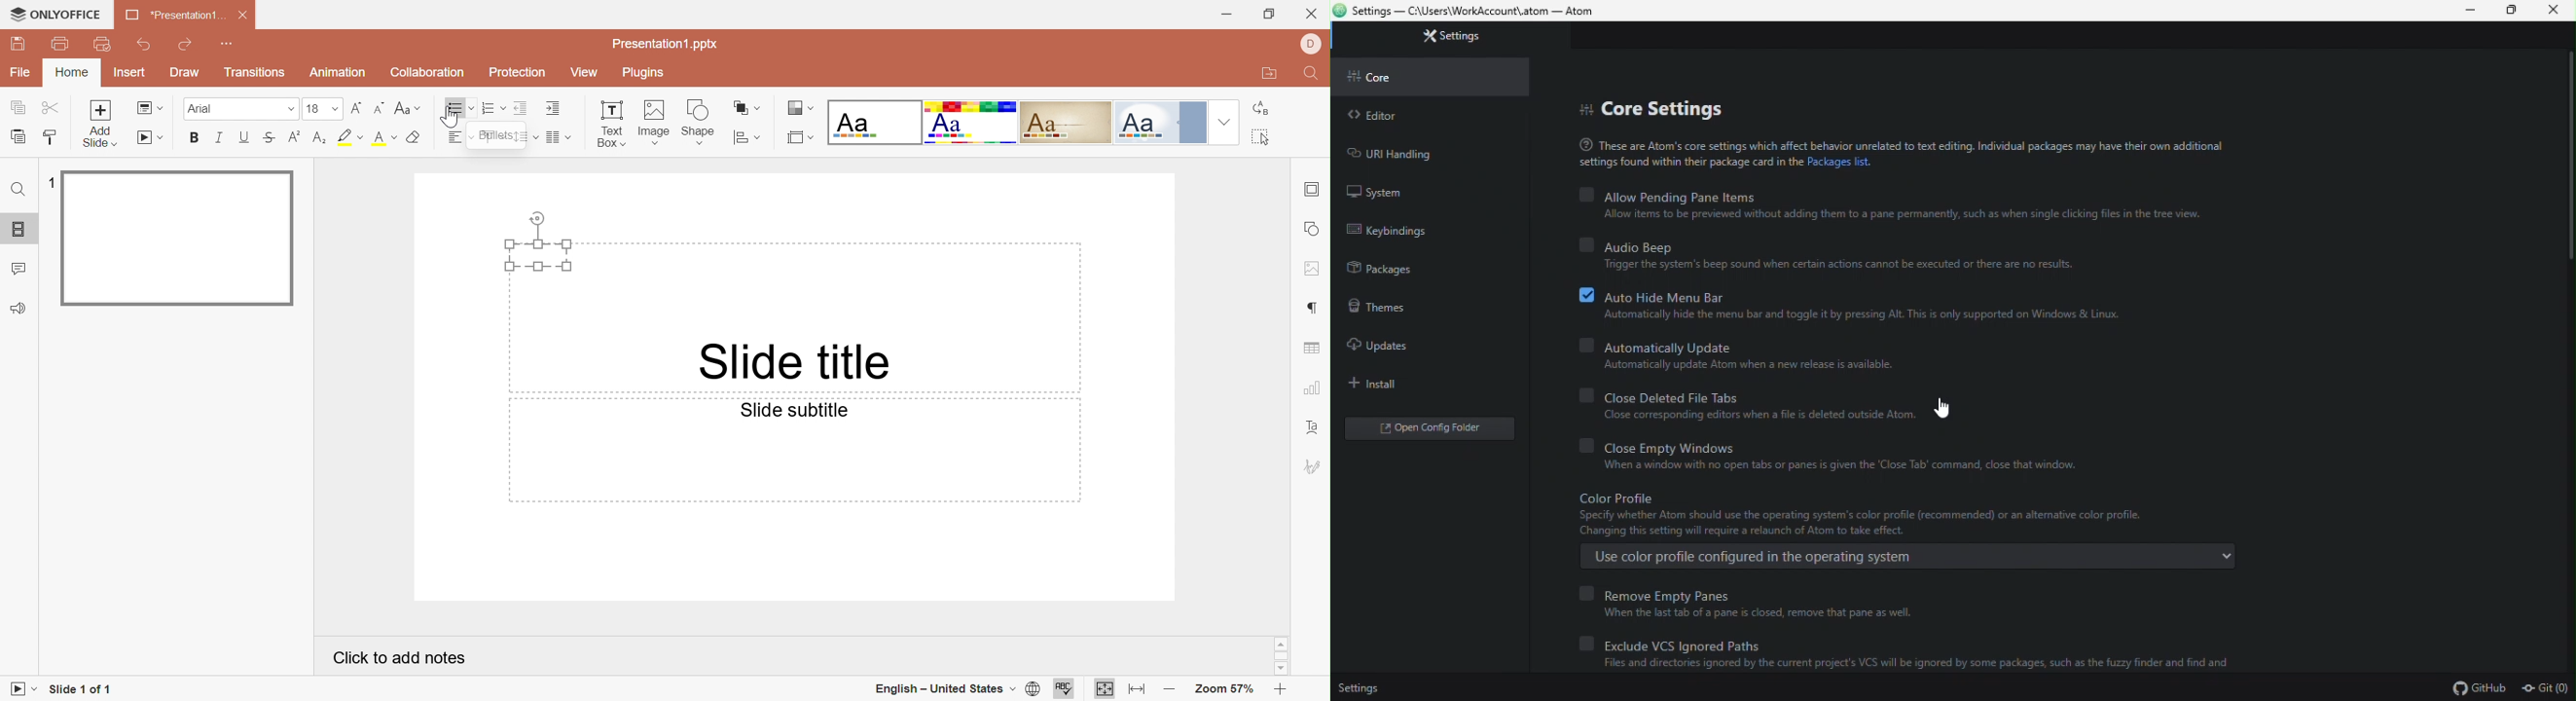  Describe the element at coordinates (2482, 689) in the screenshot. I see `github` at that location.